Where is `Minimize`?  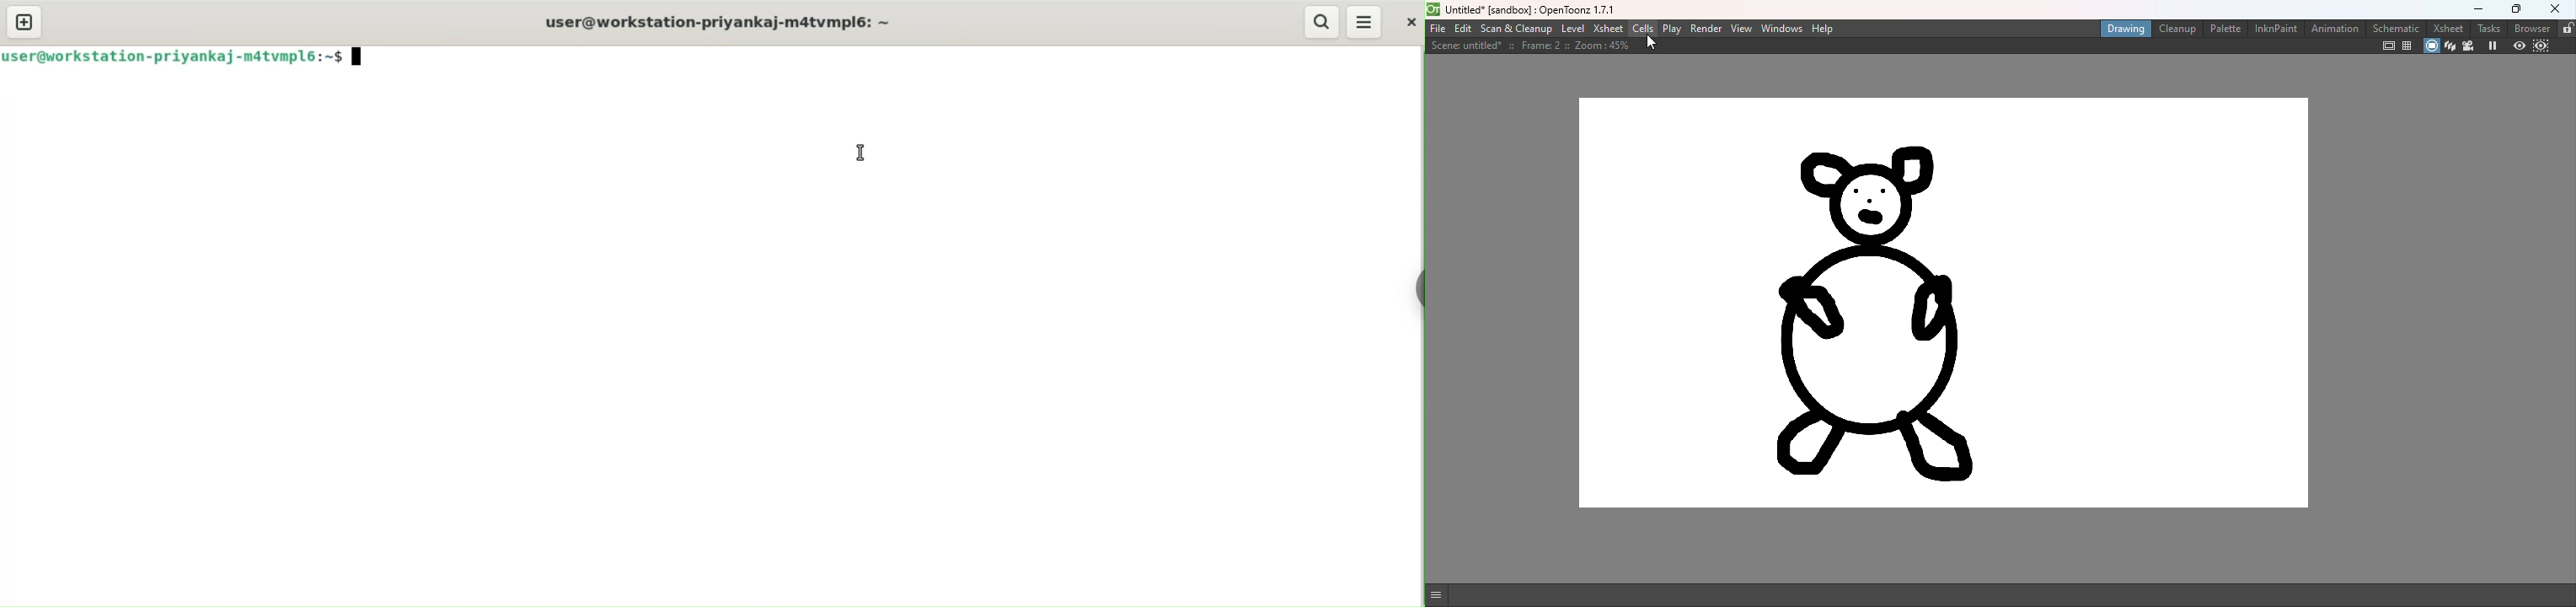
Minimize is located at coordinates (2478, 8).